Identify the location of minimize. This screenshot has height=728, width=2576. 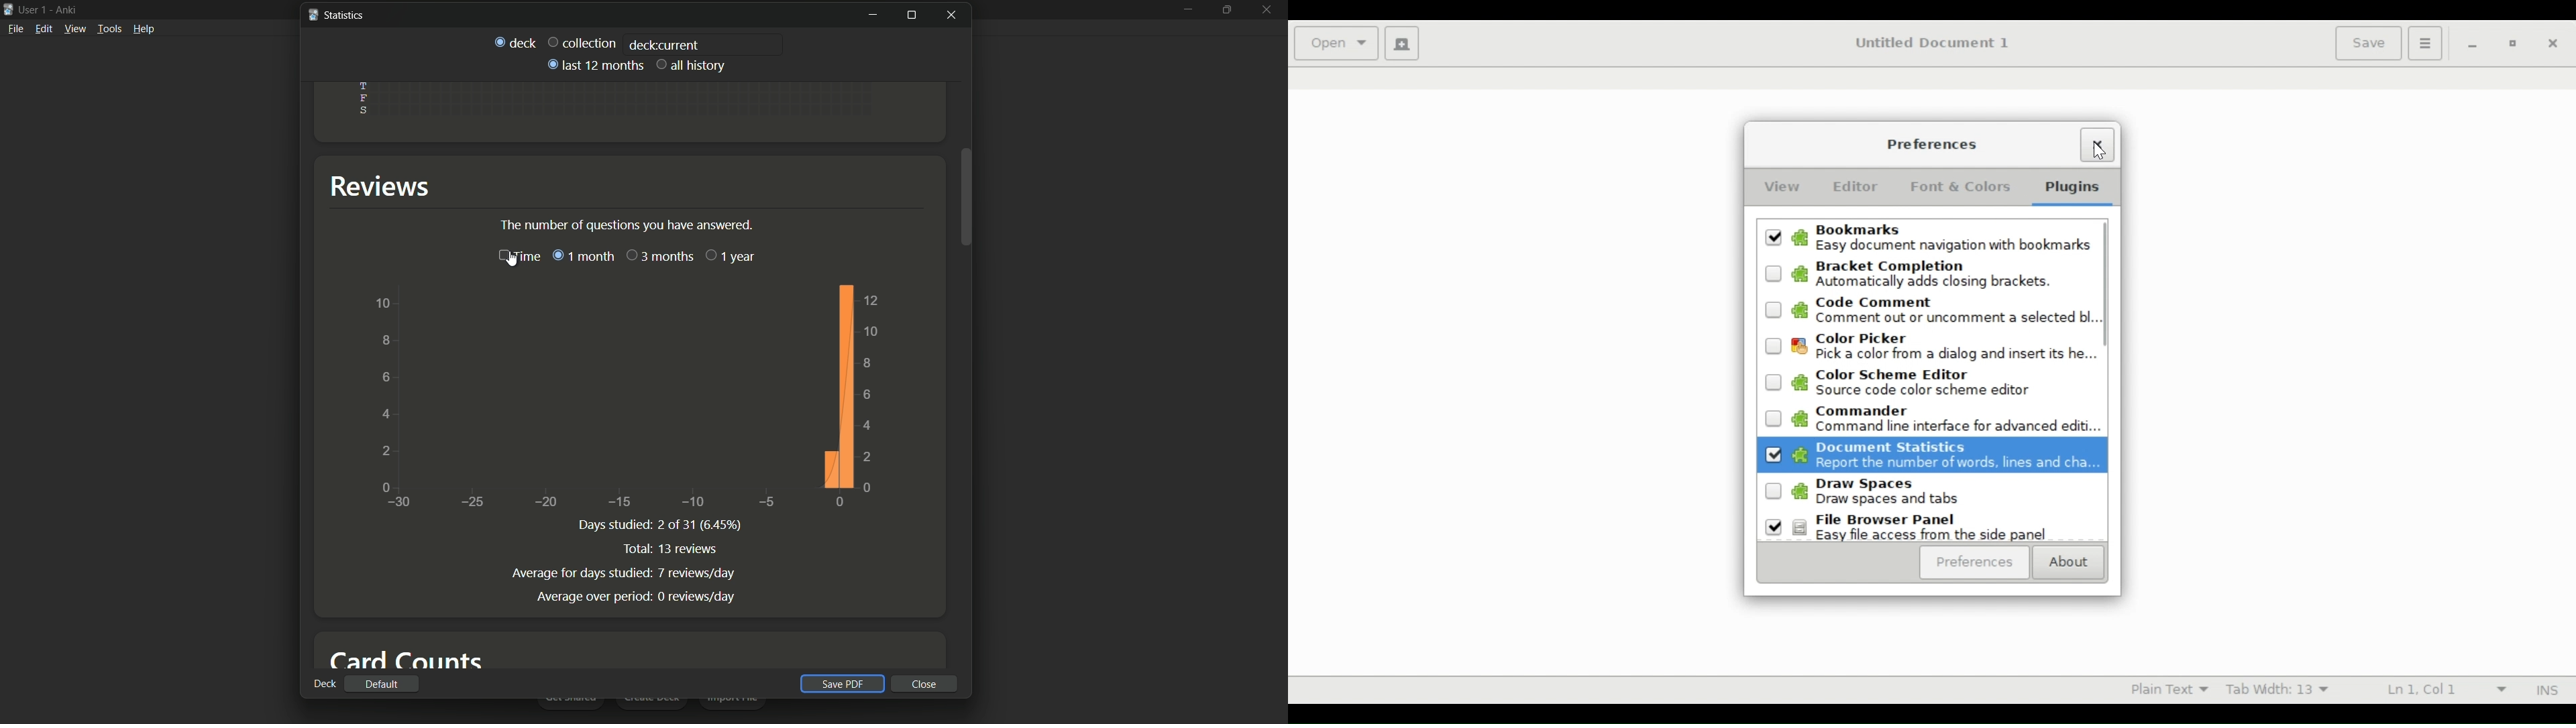
(872, 15).